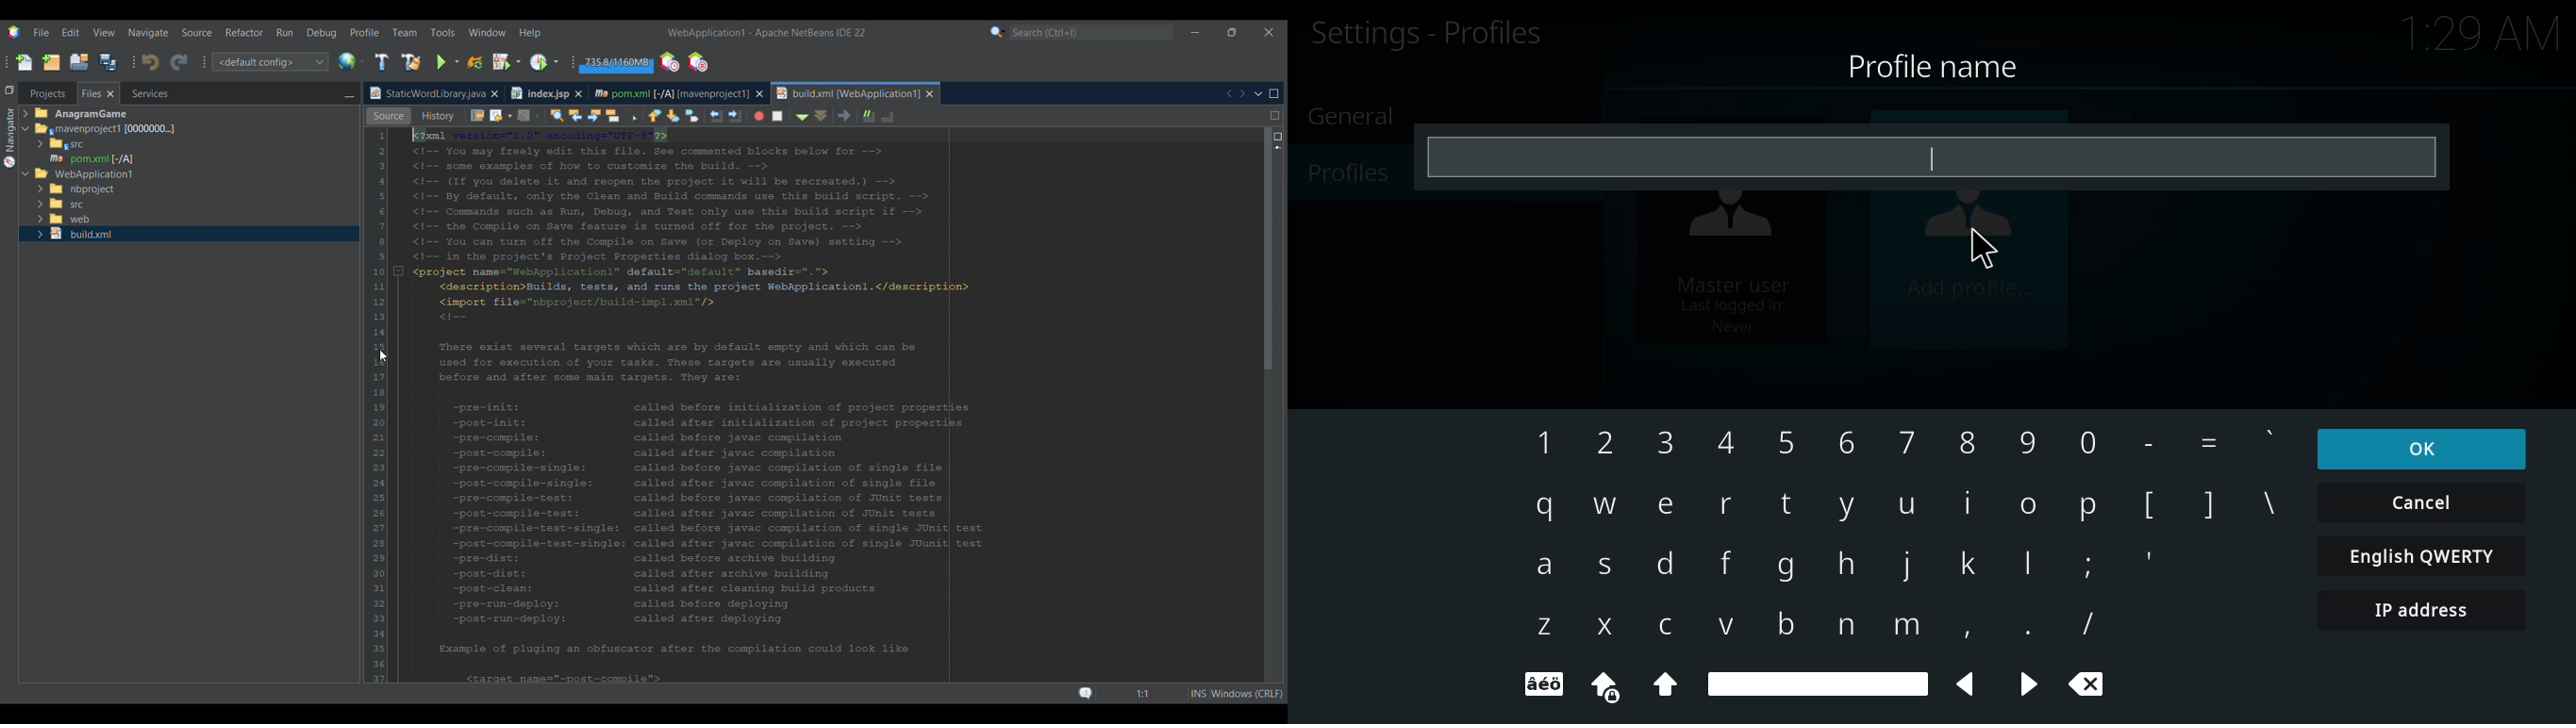 The height and width of the screenshot is (728, 2576). Describe the element at coordinates (1524, 437) in the screenshot. I see `1` at that location.